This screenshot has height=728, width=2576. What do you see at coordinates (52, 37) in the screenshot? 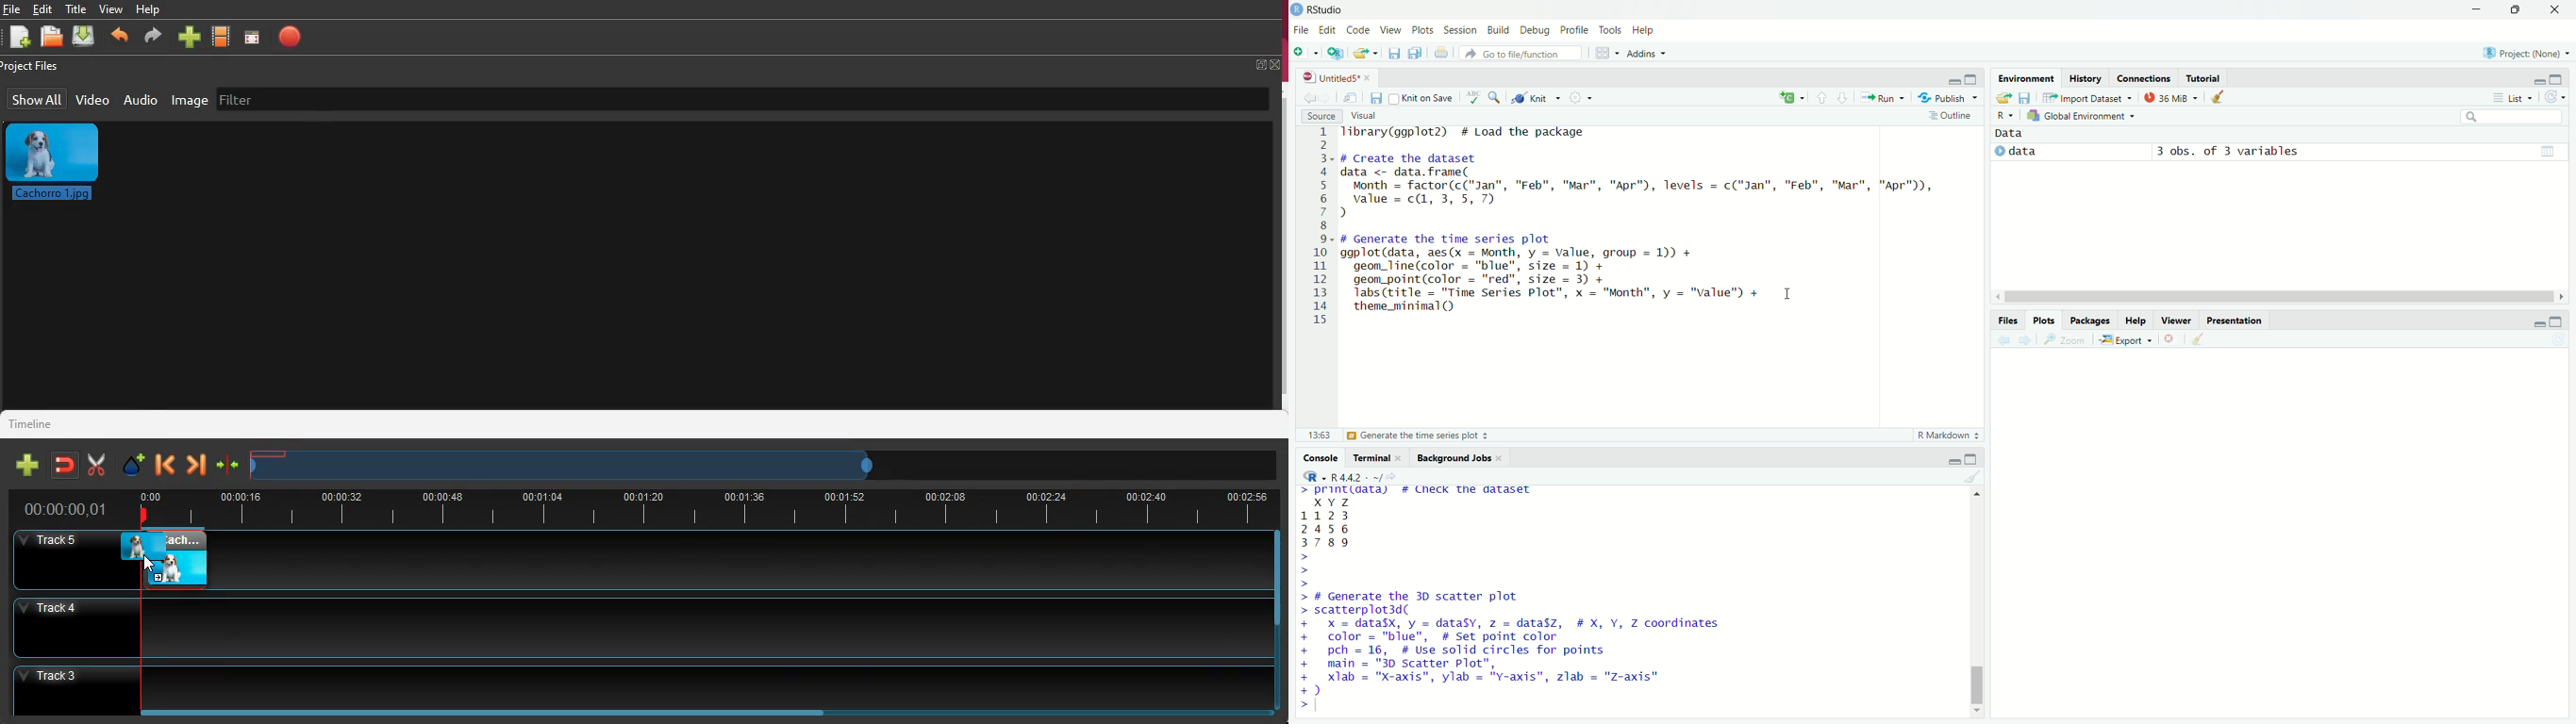
I see `open files` at bounding box center [52, 37].